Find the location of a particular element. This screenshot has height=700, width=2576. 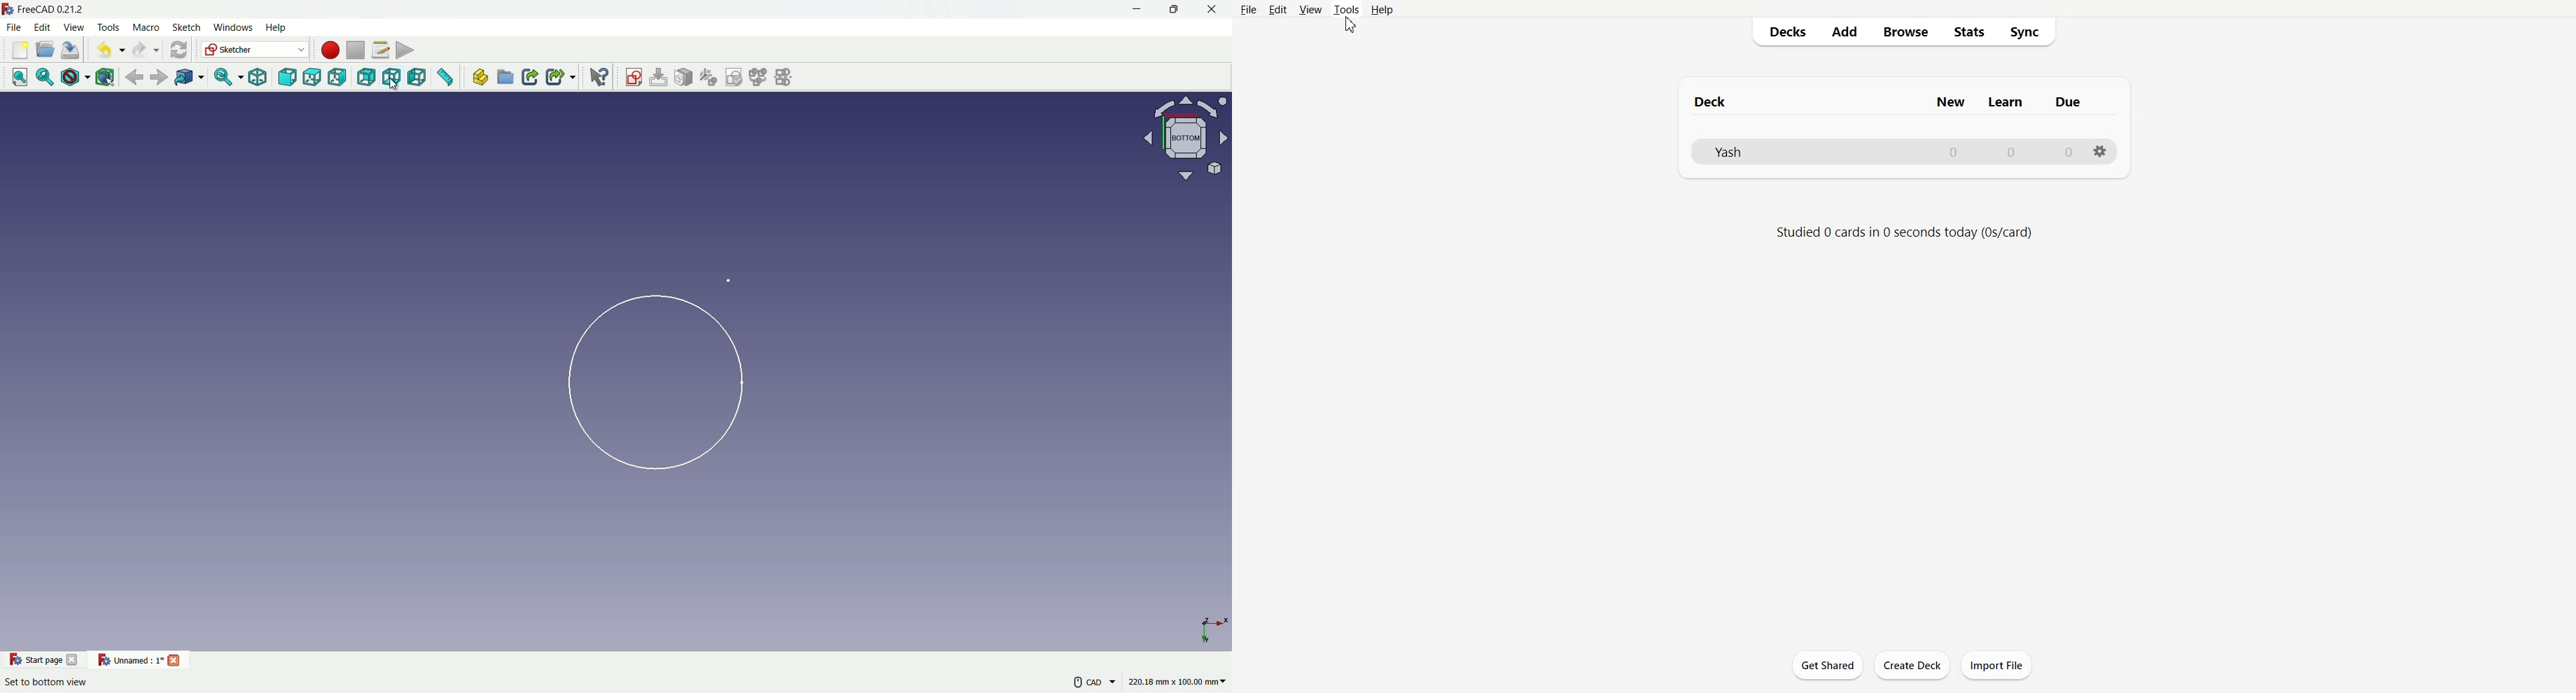

bounding box is located at coordinates (106, 77).